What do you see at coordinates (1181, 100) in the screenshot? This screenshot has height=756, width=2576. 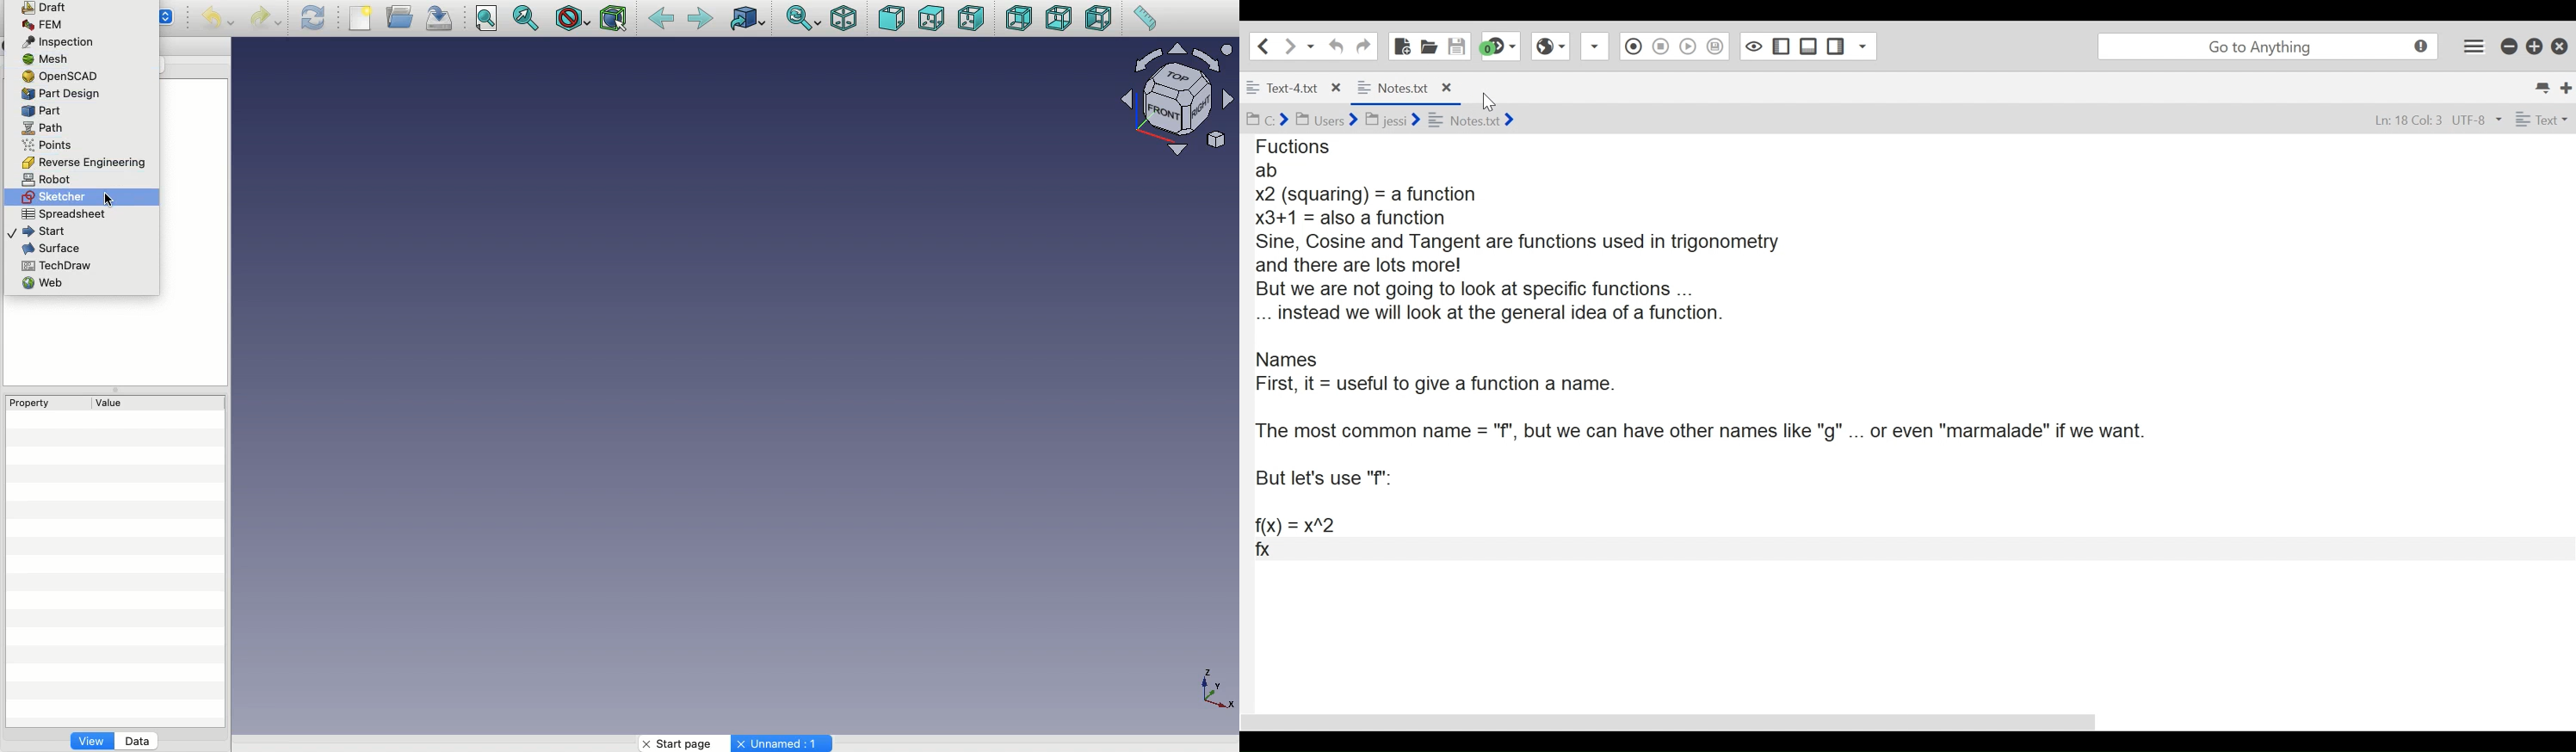 I see `Navigator` at bounding box center [1181, 100].